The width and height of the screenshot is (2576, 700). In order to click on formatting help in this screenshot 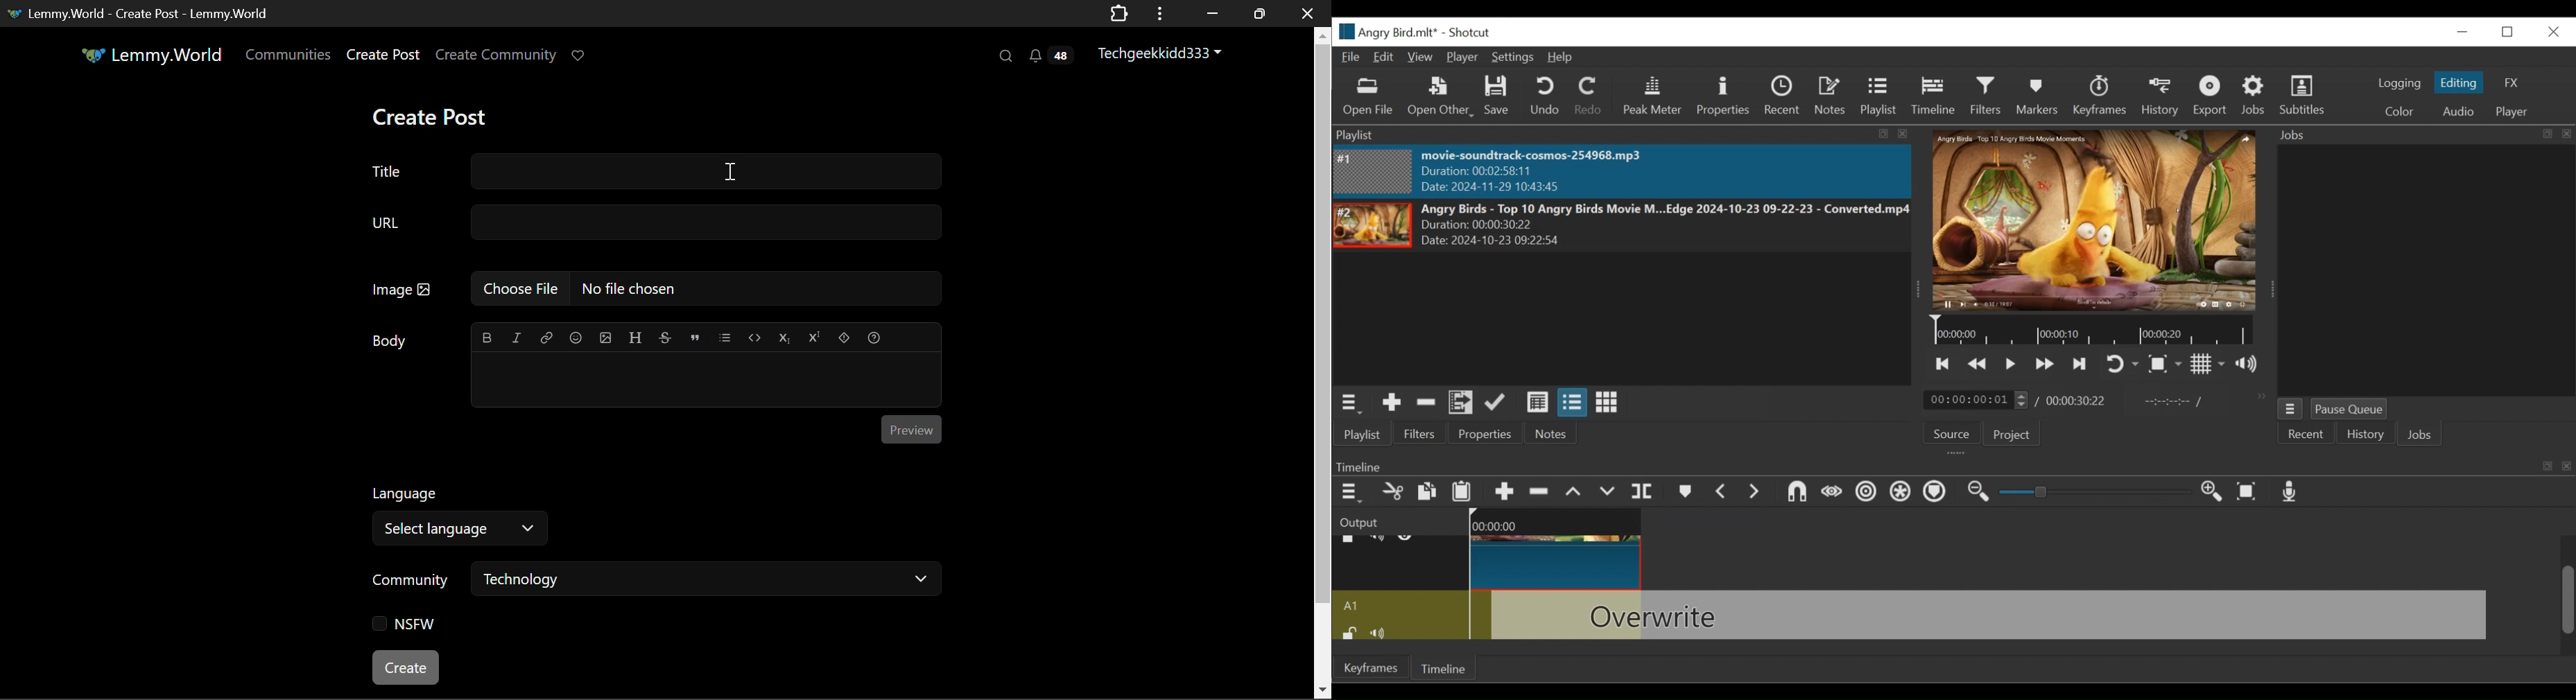, I will do `click(873, 335)`.